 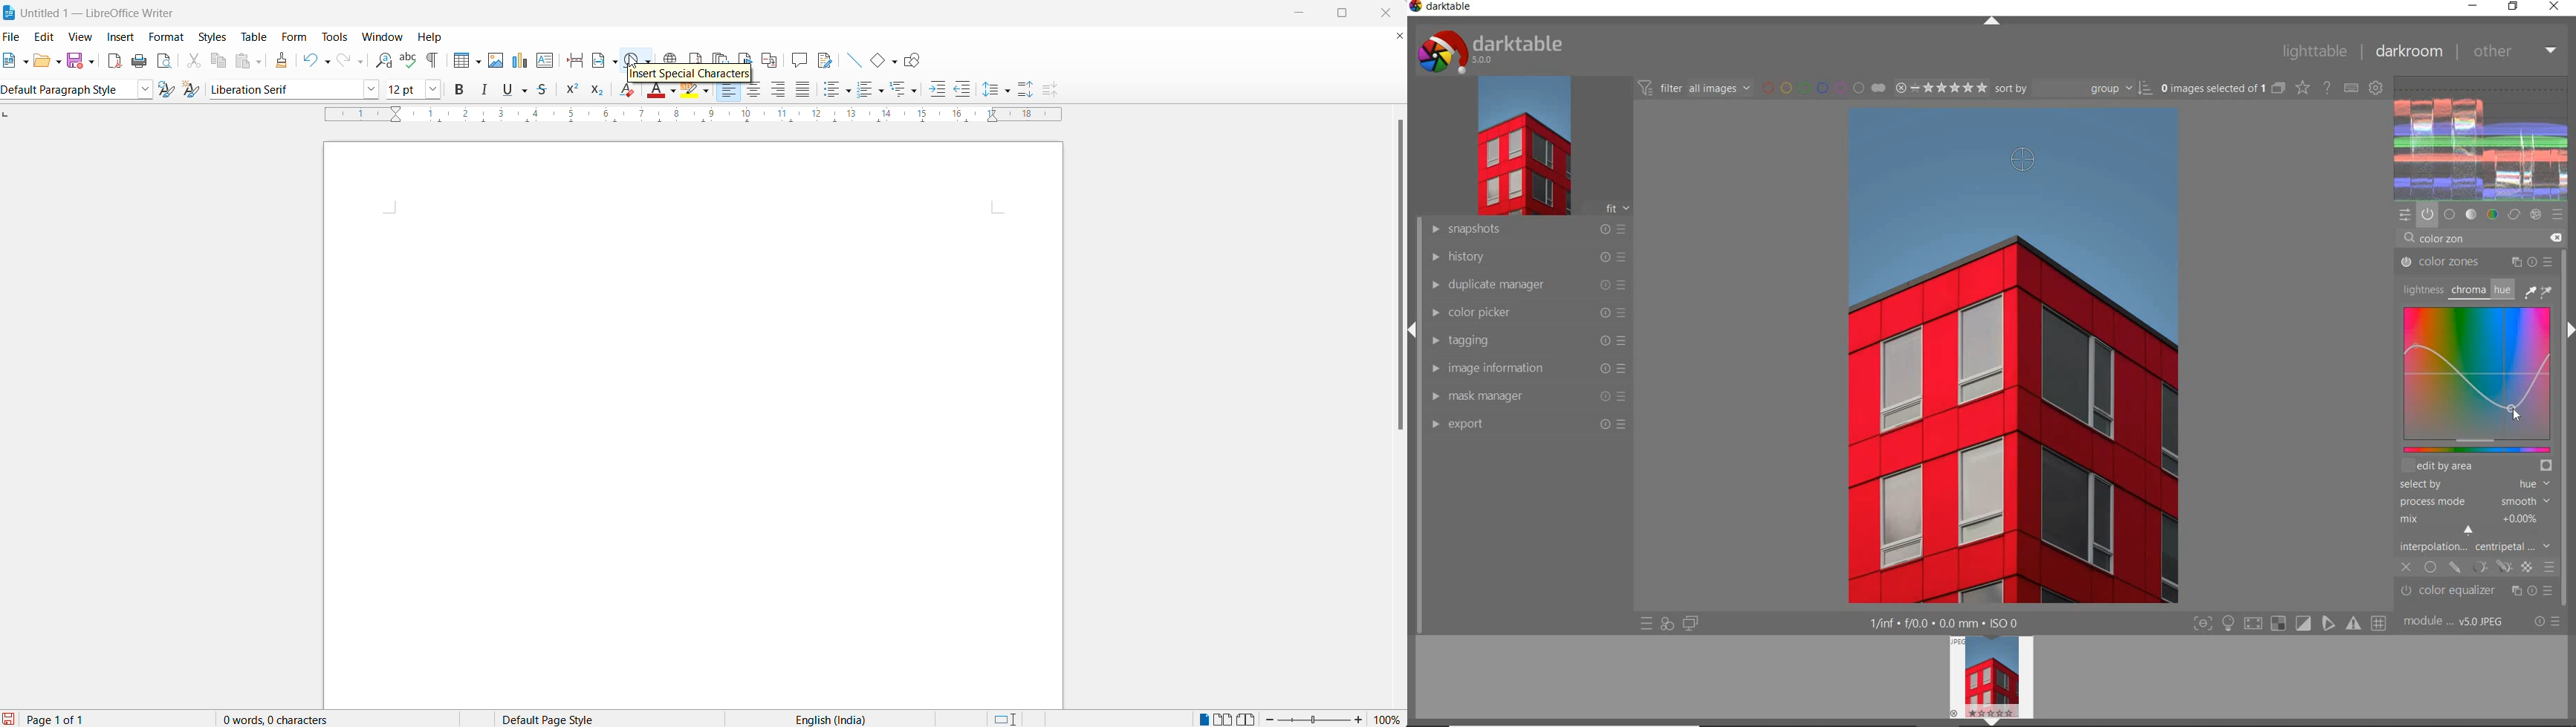 I want to click on expand/collapse, so click(x=2570, y=331).